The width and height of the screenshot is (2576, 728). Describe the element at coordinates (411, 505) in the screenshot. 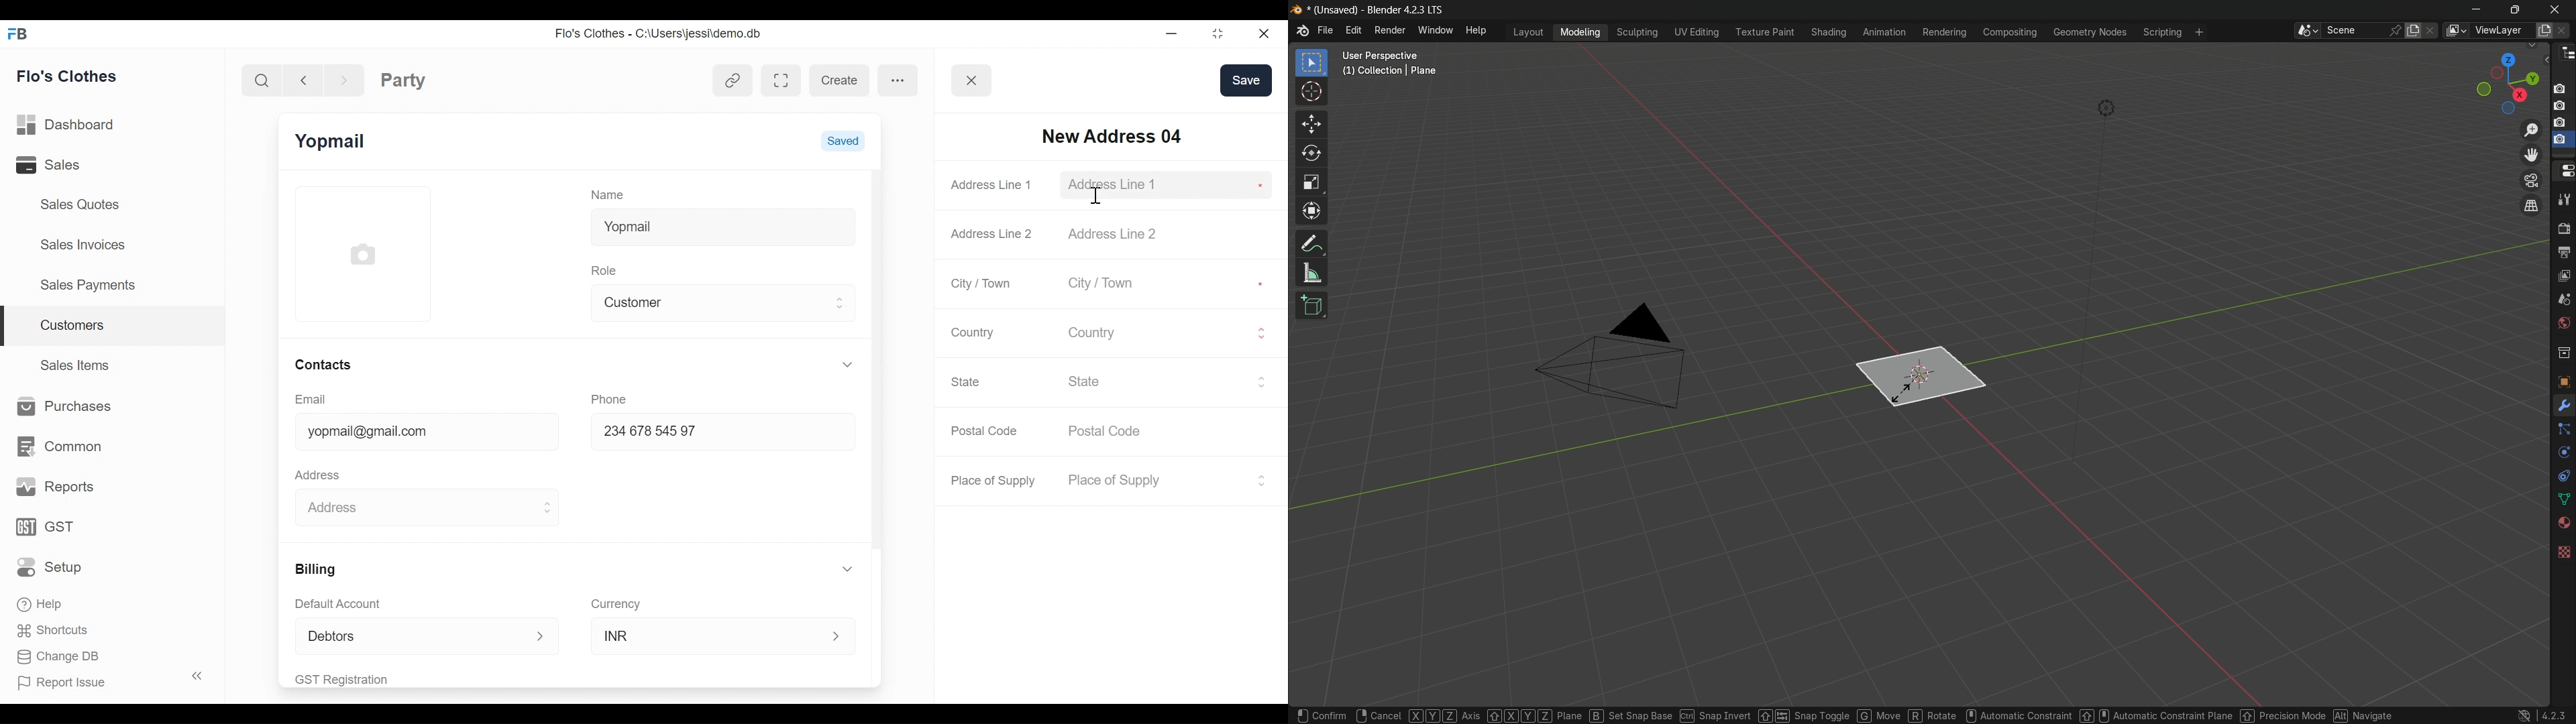

I see `Address` at that location.